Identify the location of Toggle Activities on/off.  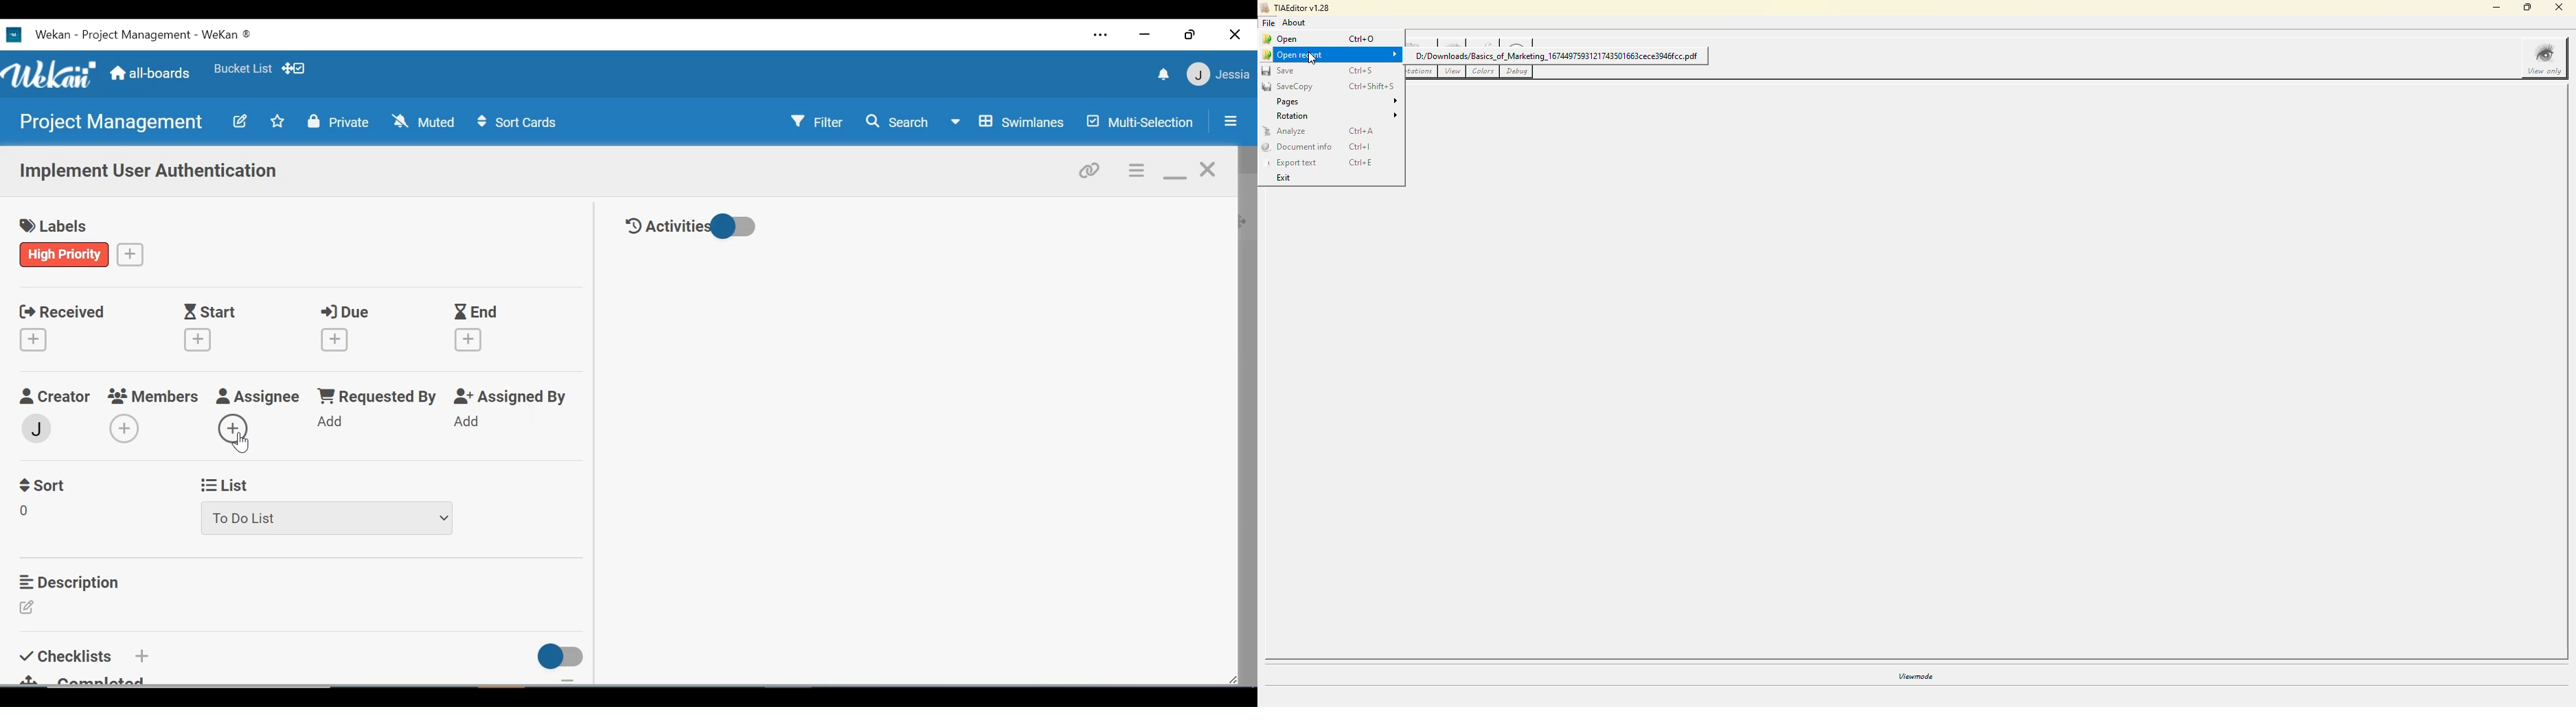
(691, 227).